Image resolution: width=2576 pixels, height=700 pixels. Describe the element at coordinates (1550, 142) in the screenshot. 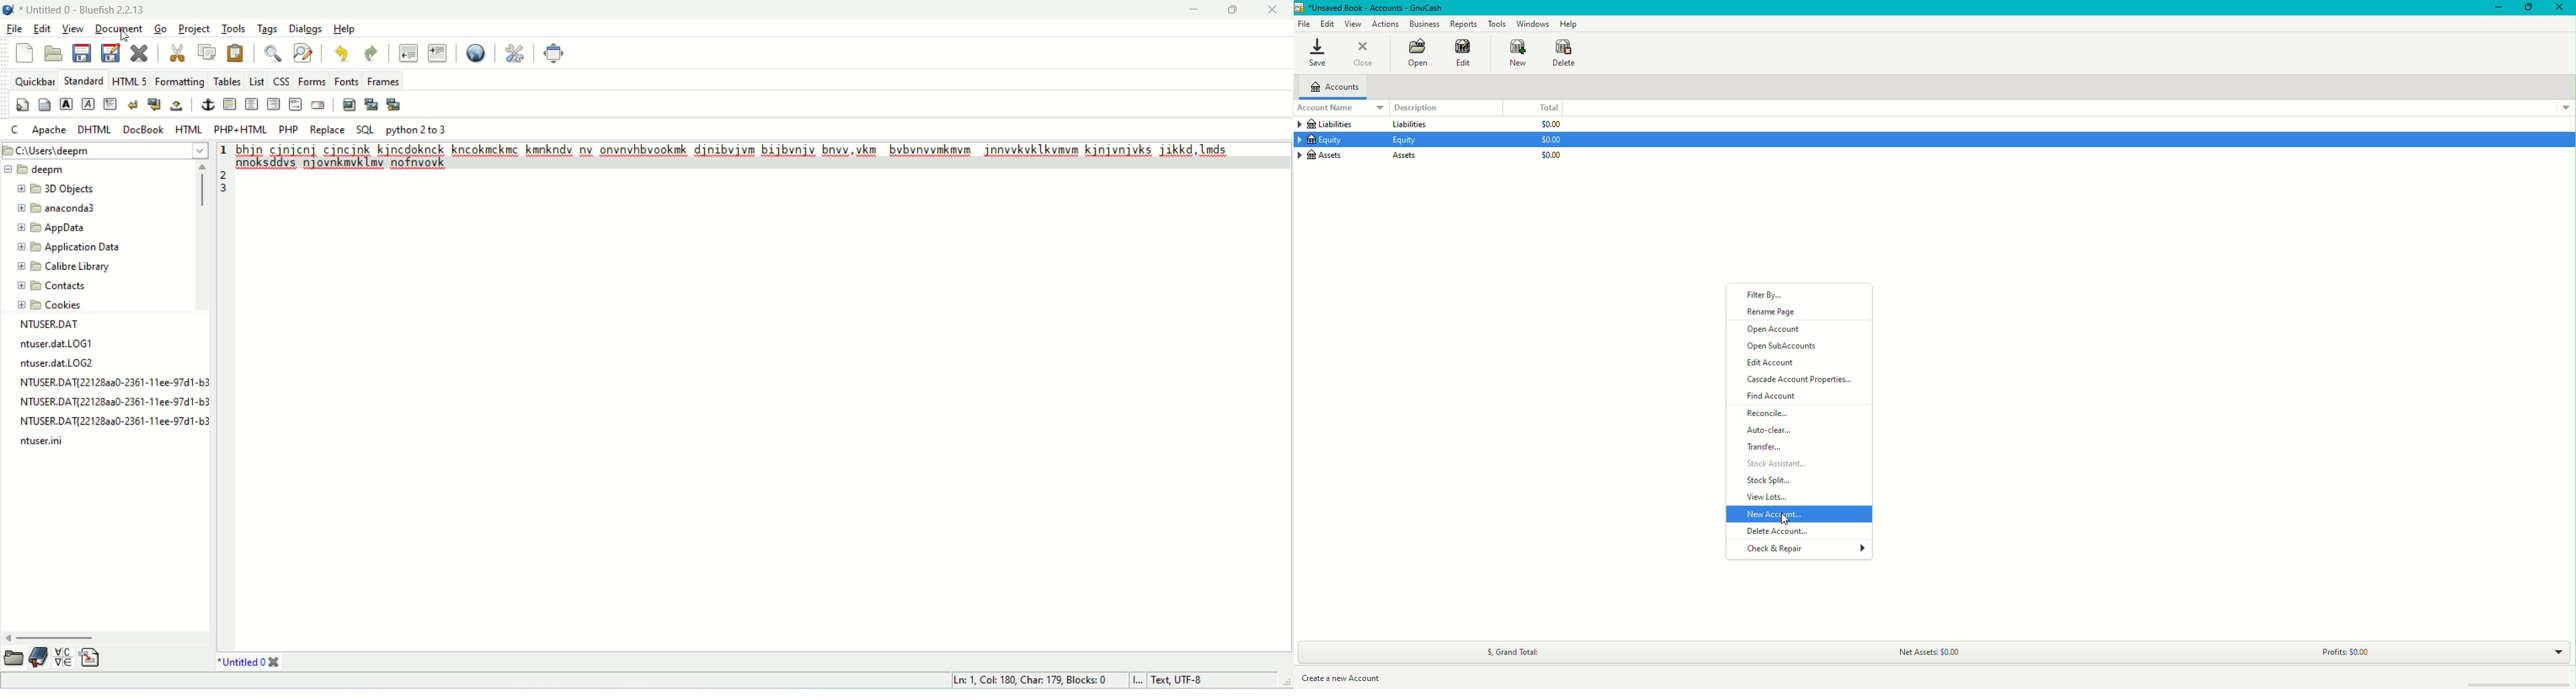

I see `$0` at that location.